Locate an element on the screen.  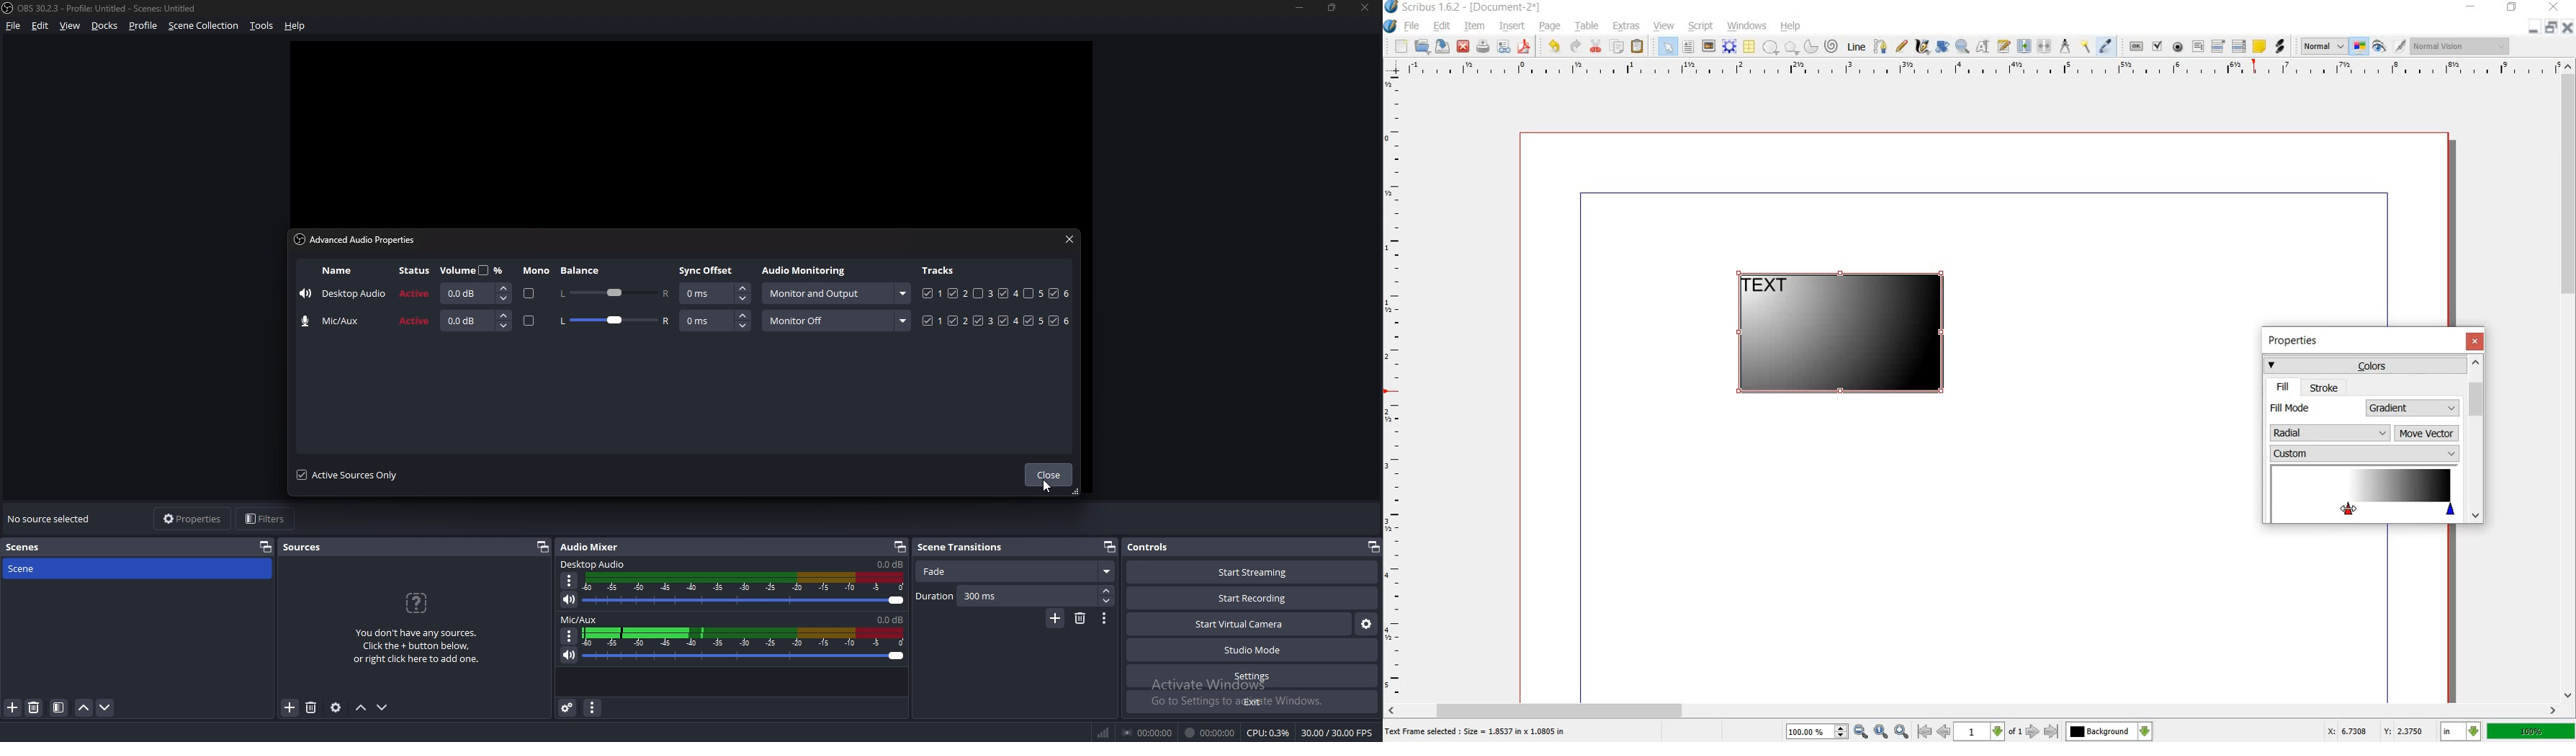
freehand line is located at coordinates (1901, 45).